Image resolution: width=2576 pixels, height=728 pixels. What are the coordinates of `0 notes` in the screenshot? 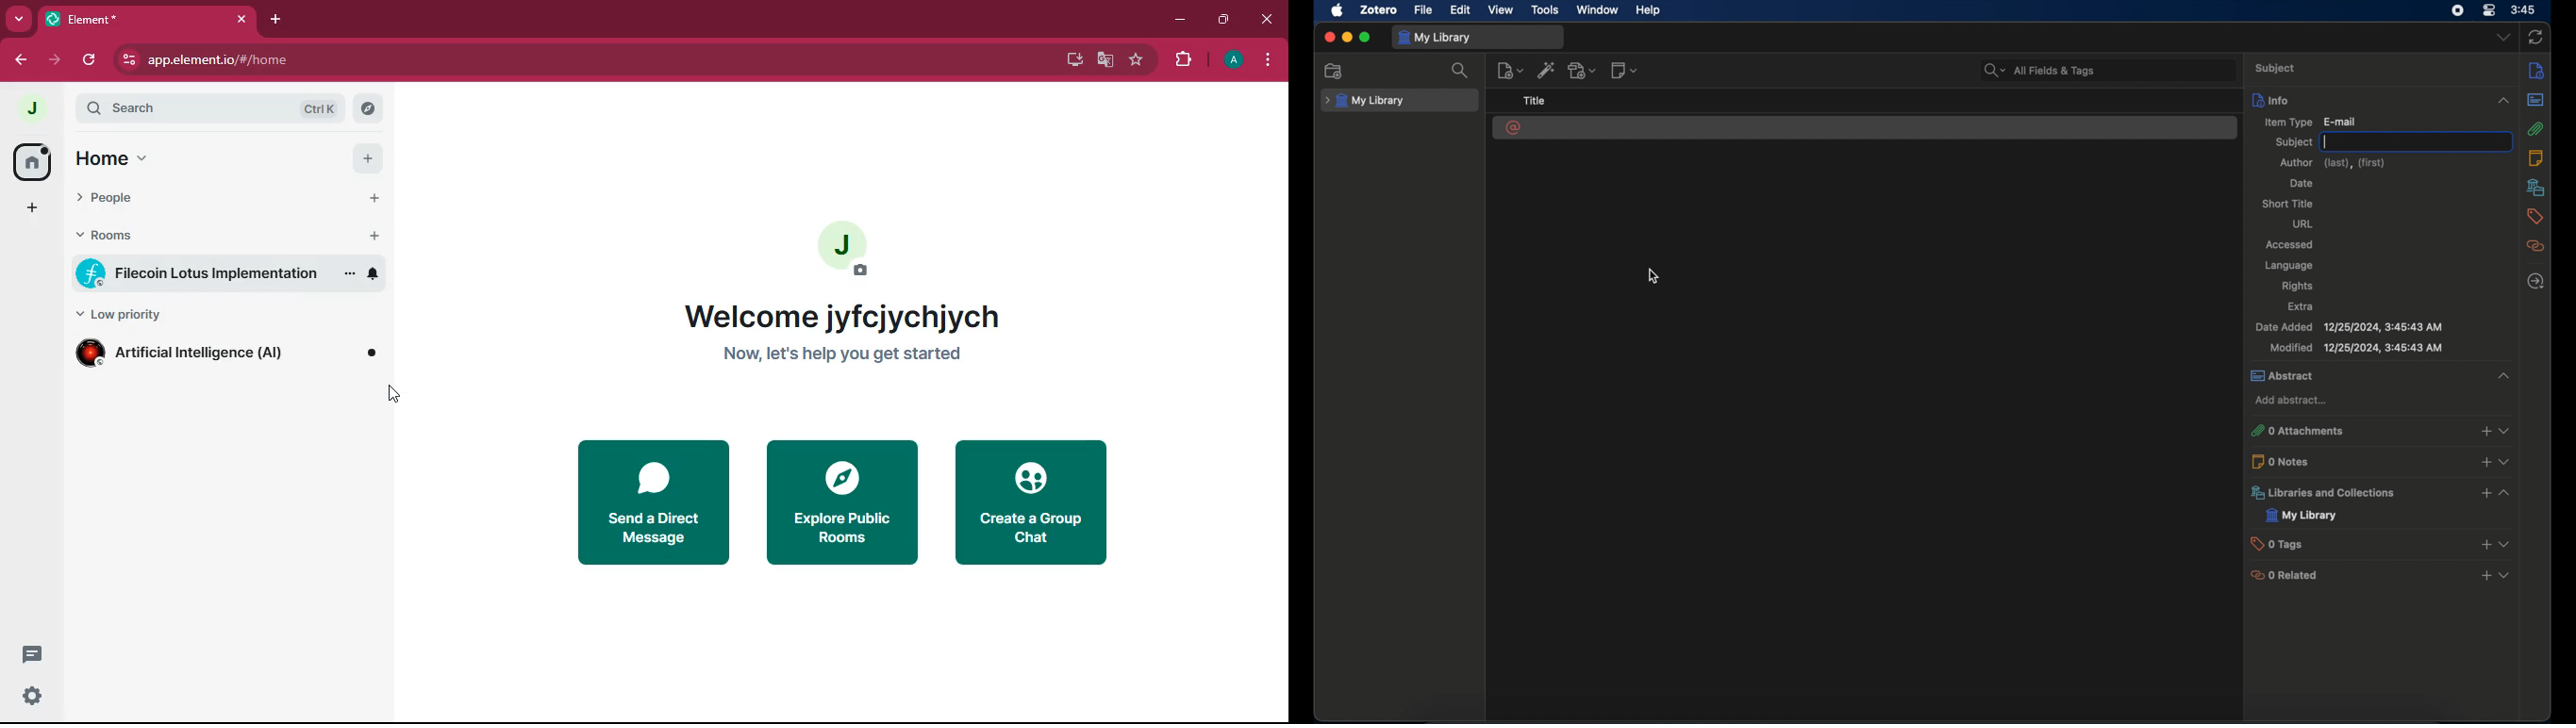 It's located at (2383, 461).